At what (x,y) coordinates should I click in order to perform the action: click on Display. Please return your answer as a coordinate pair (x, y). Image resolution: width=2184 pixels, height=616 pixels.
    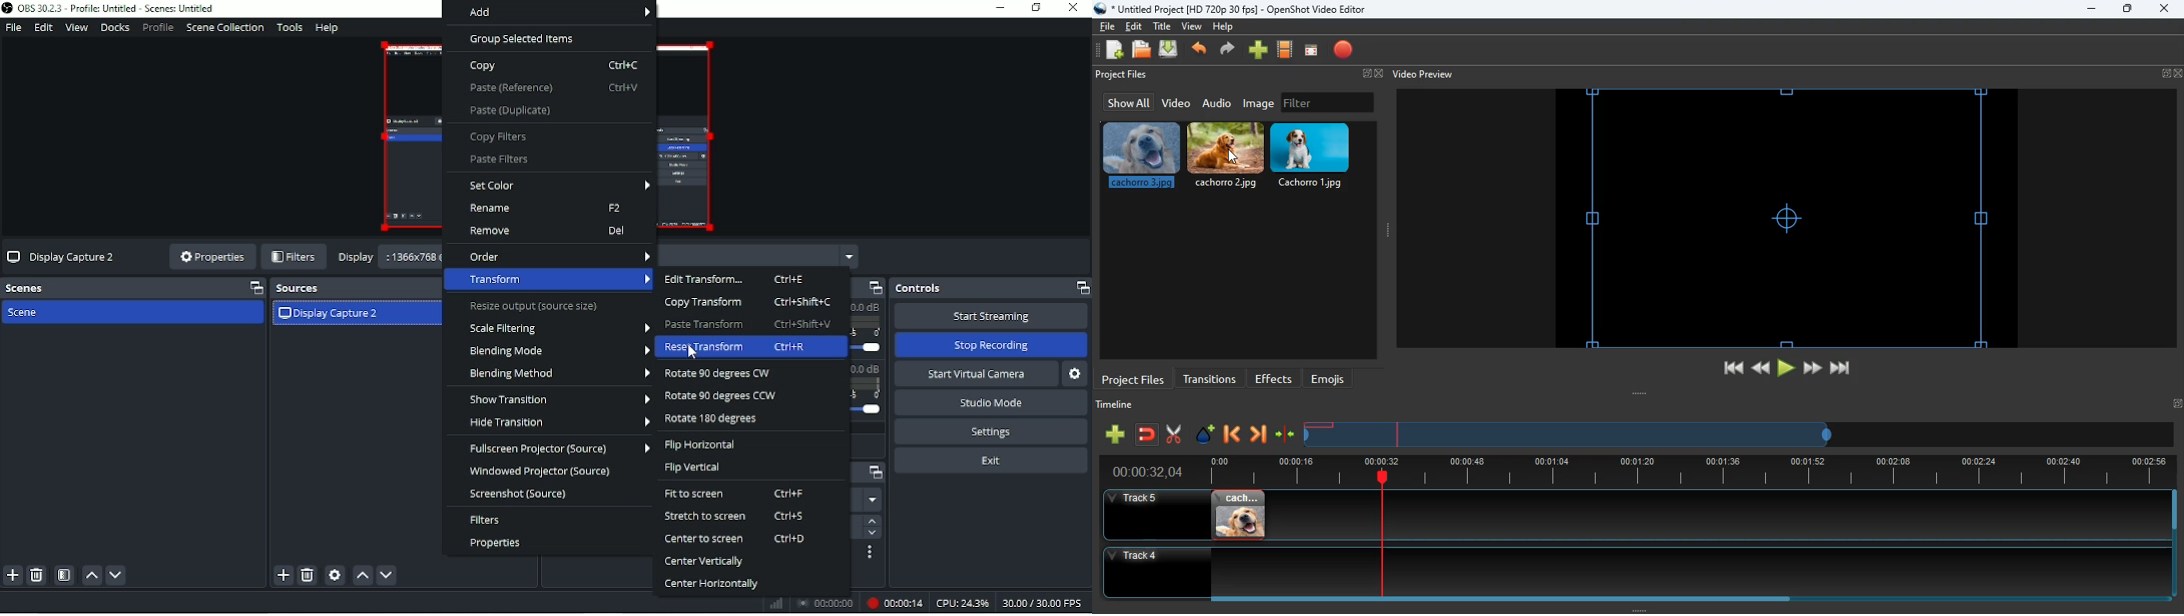
    Looking at the image, I should click on (356, 257).